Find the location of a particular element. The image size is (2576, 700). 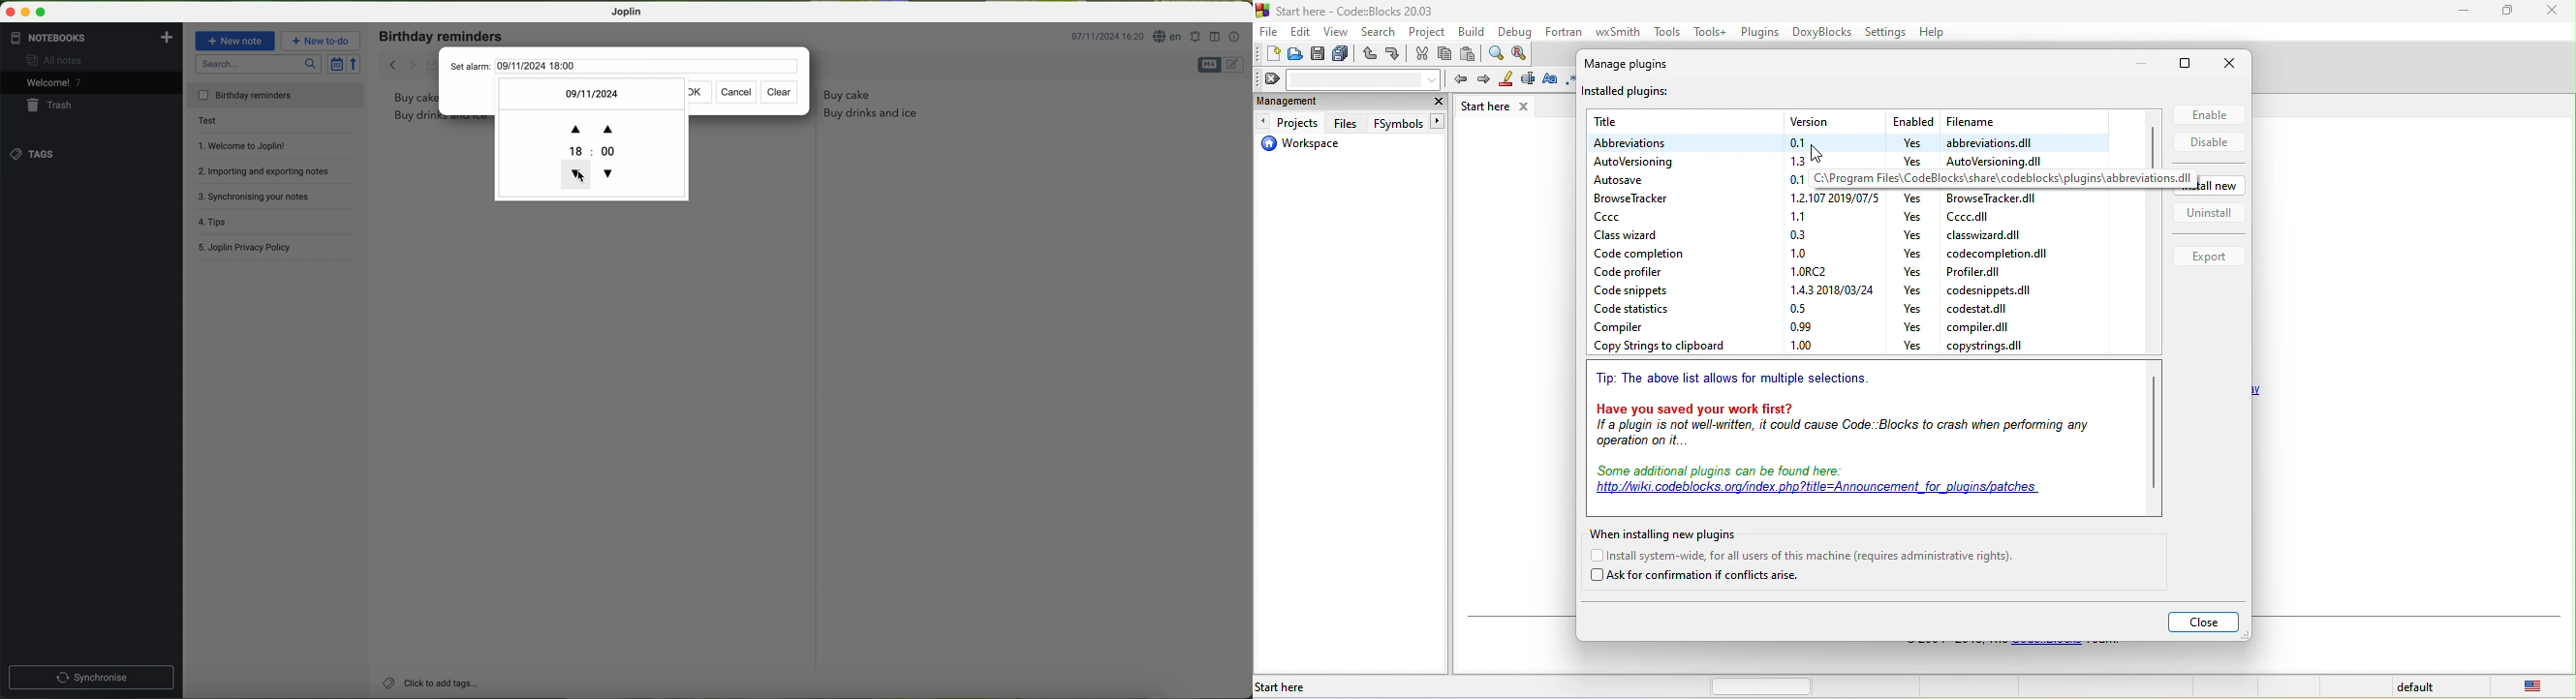

save everything is located at coordinates (1343, 55).